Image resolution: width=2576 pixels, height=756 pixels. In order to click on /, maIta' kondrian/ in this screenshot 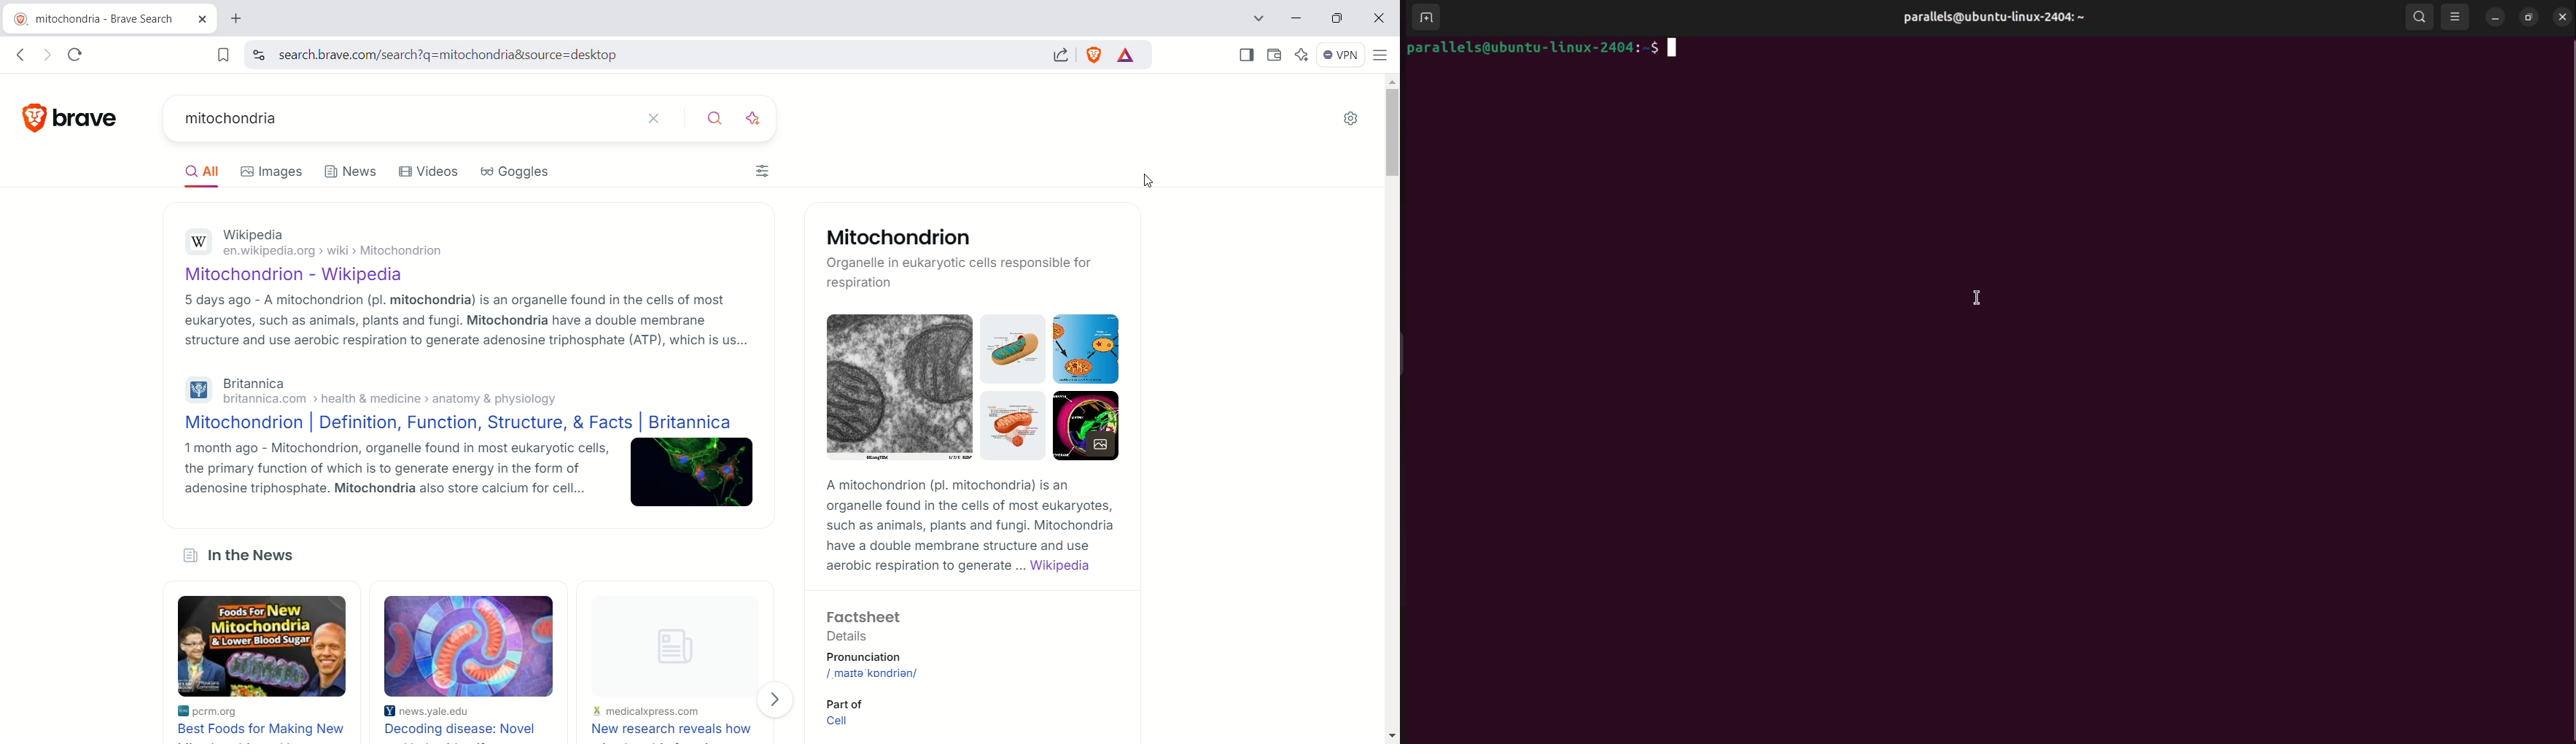, I will do `click(898, 674)`.